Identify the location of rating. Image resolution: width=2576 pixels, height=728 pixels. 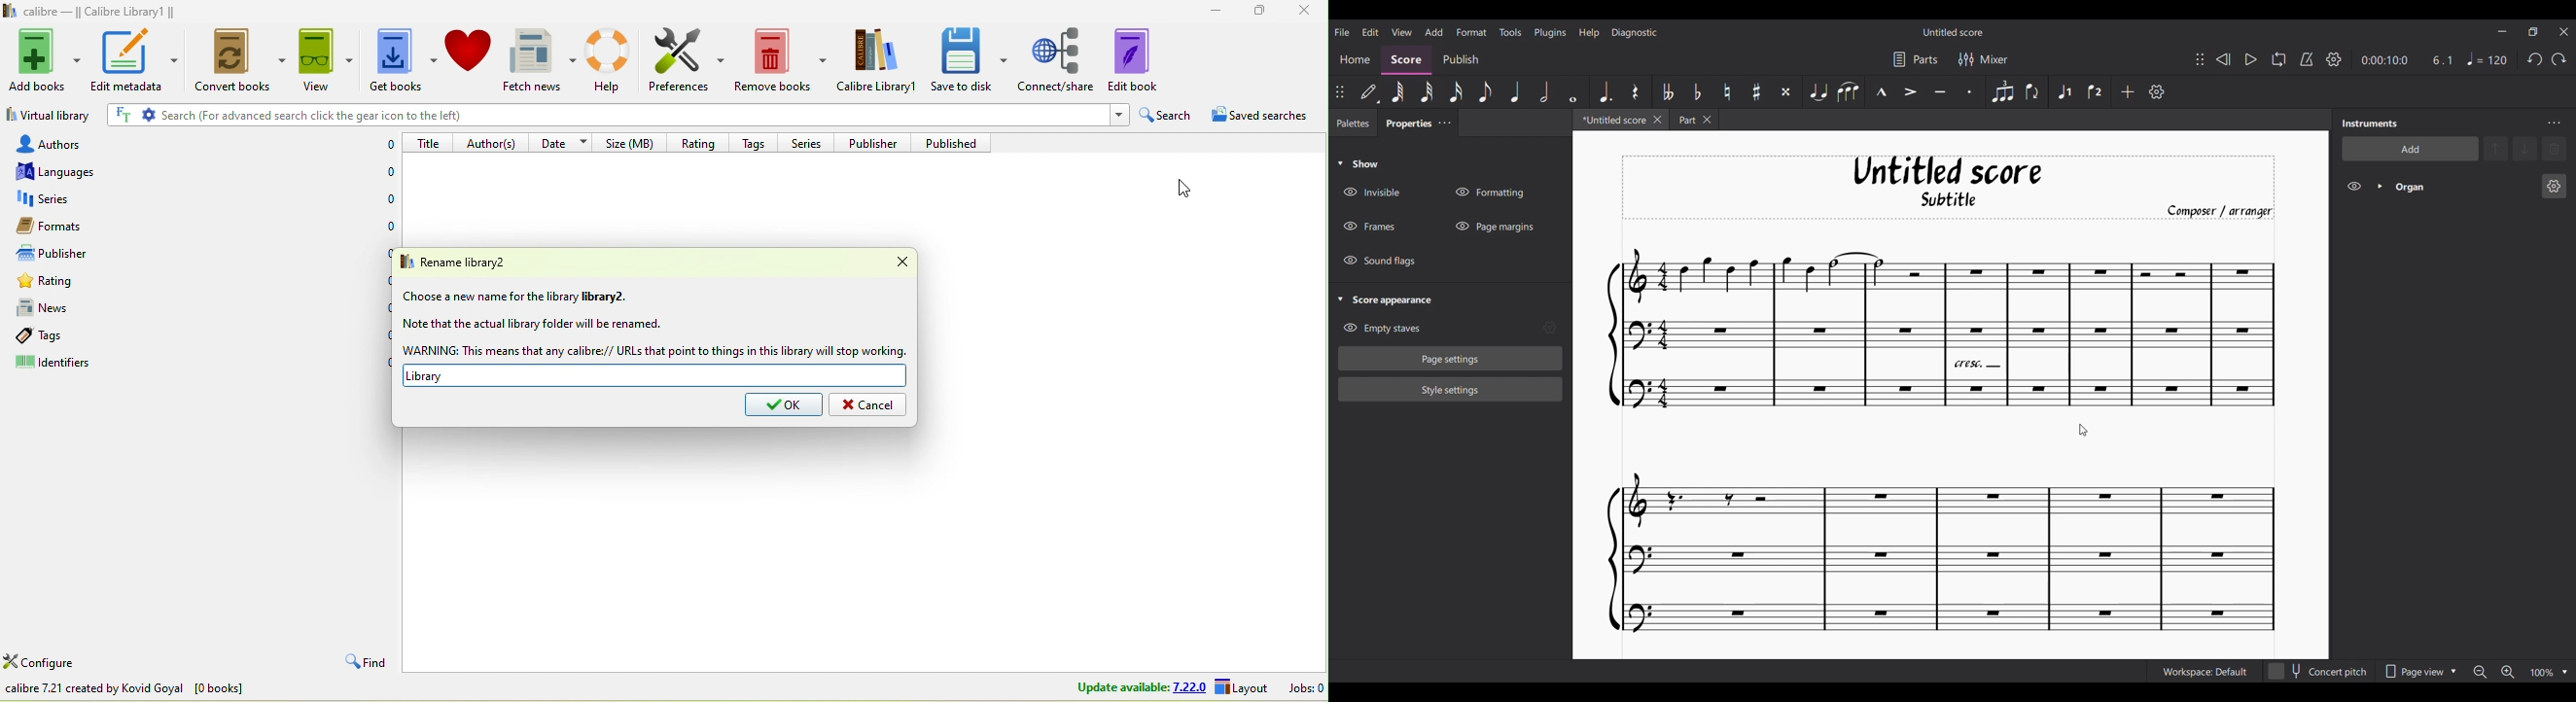
(696, 141).